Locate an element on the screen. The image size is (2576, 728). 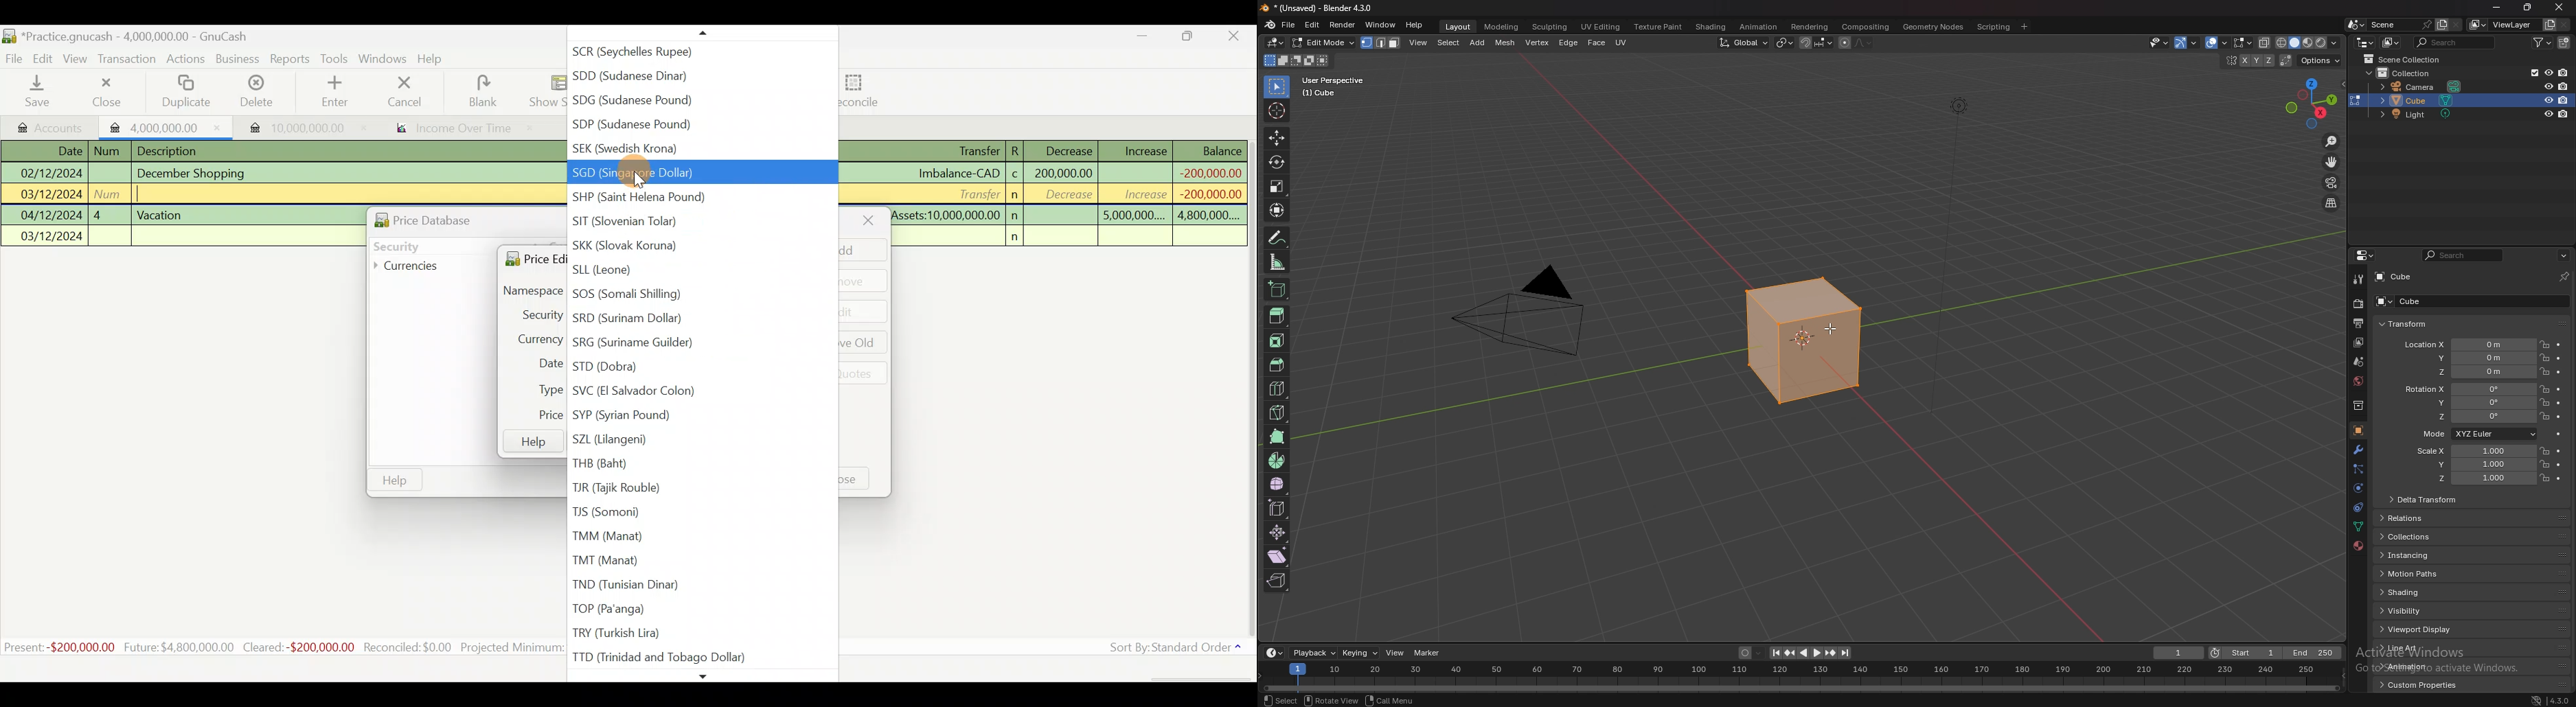
Minimise is located at coordinates (1144, 39).